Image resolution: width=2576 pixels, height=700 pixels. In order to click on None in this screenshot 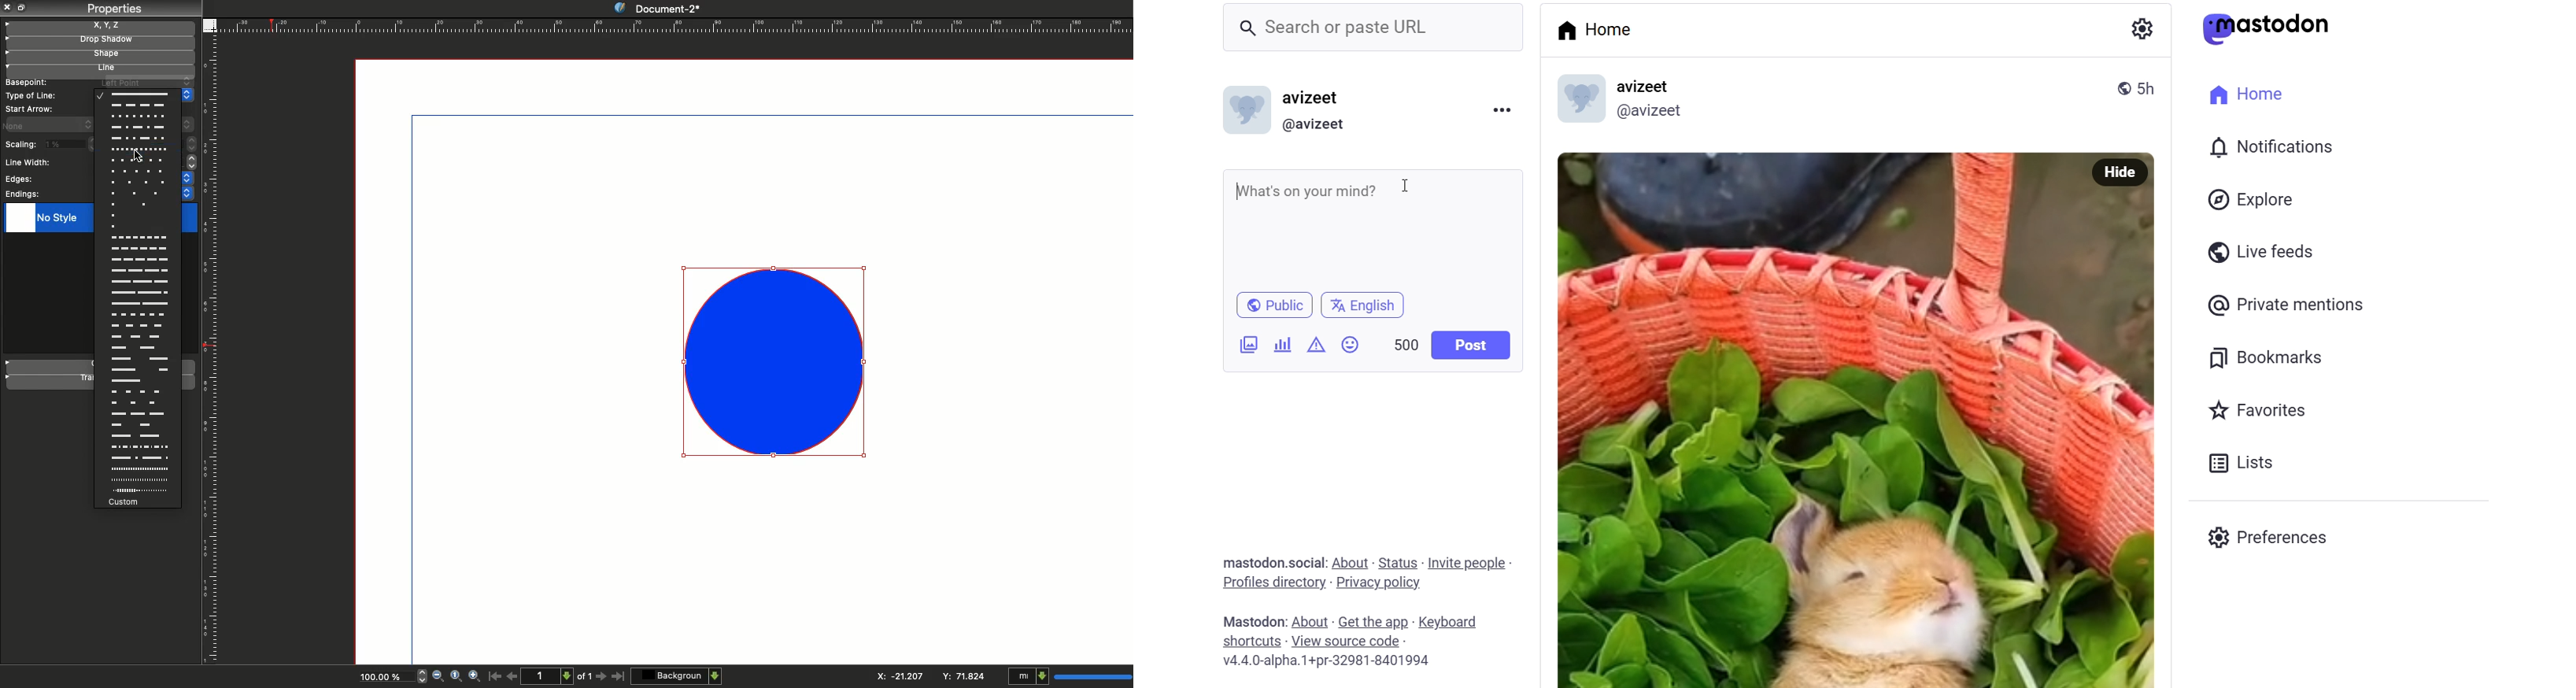, I will do `click(39, 124)`.